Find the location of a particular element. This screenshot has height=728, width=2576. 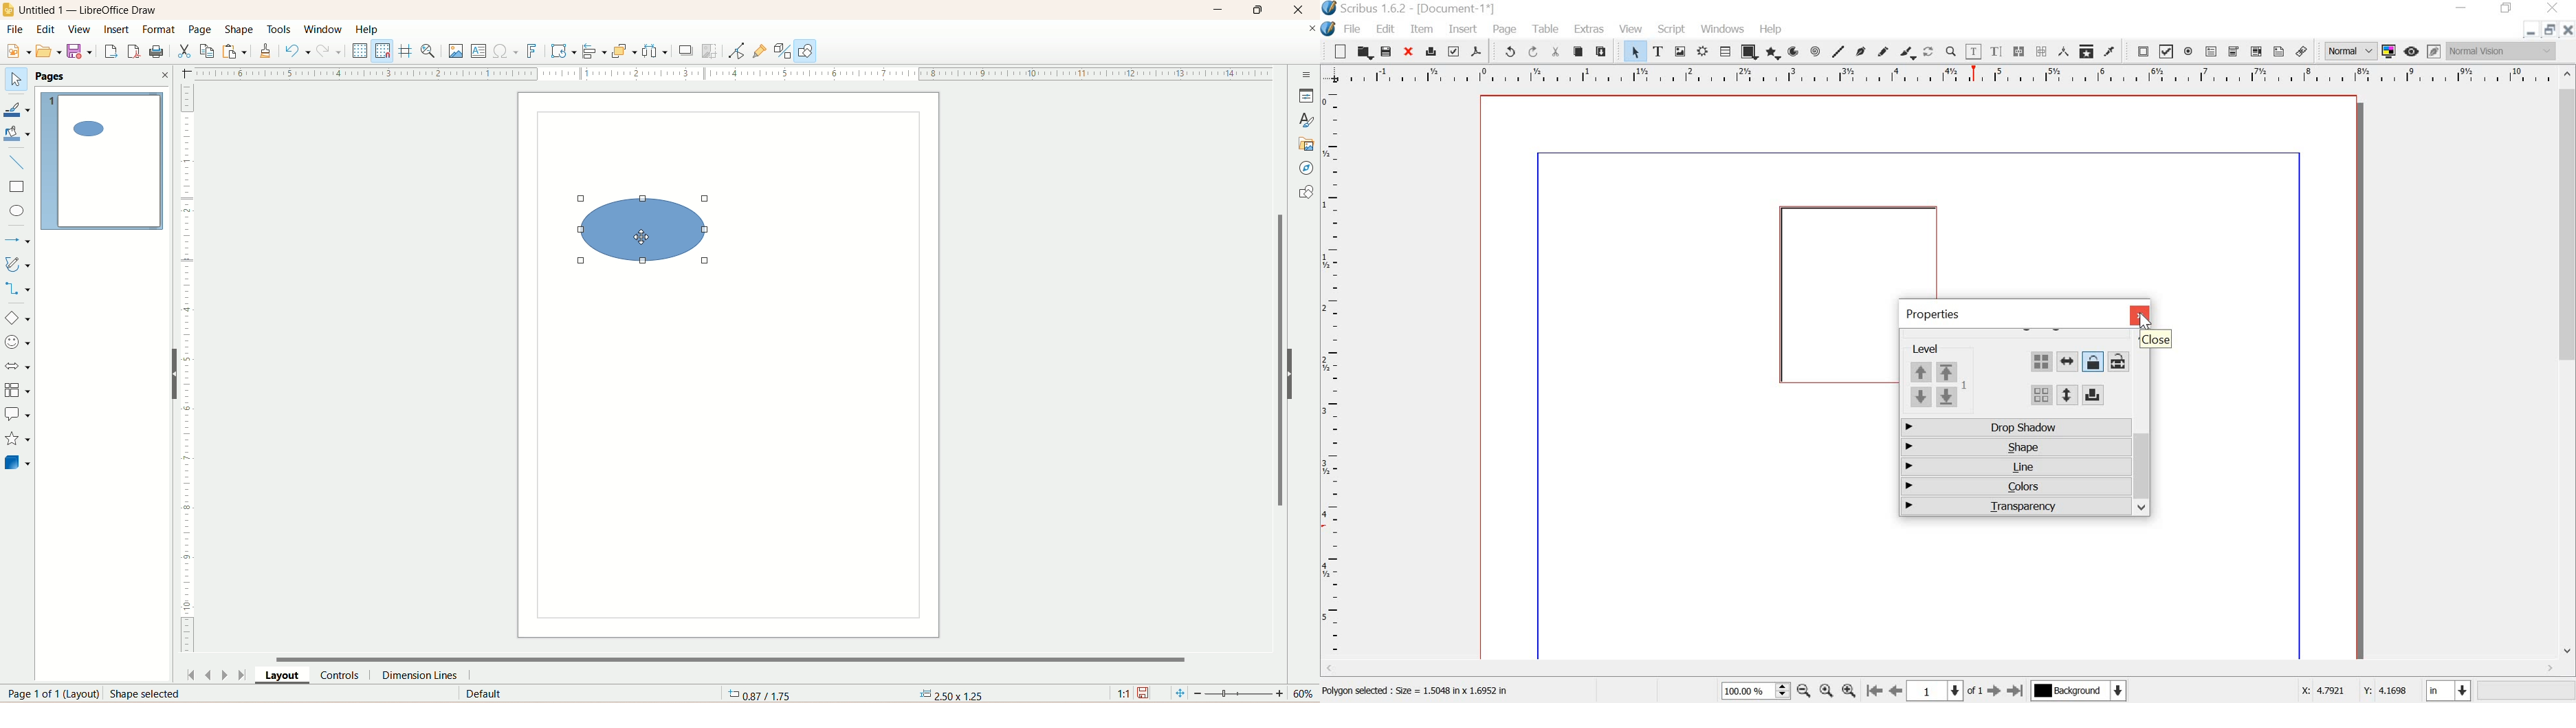

image frame is located at coordinates (1682, 52).